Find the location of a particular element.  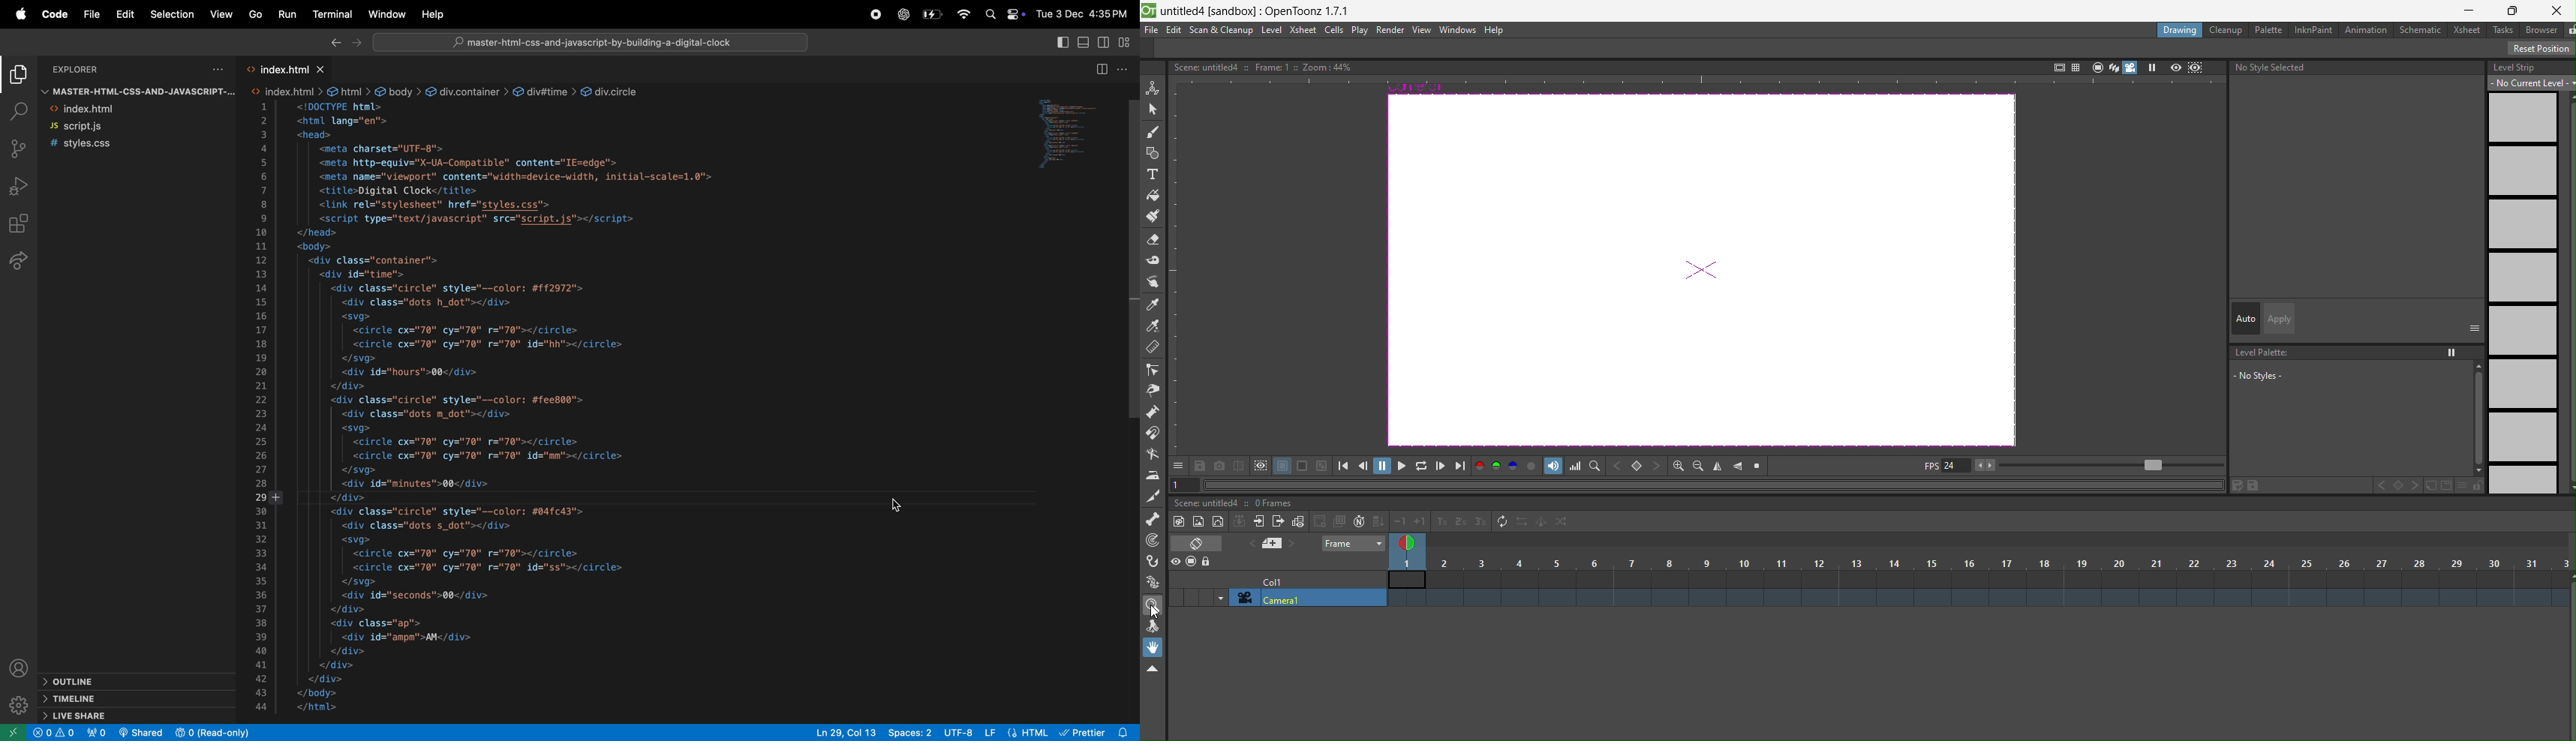

battery is located at coordinates (931, 14).